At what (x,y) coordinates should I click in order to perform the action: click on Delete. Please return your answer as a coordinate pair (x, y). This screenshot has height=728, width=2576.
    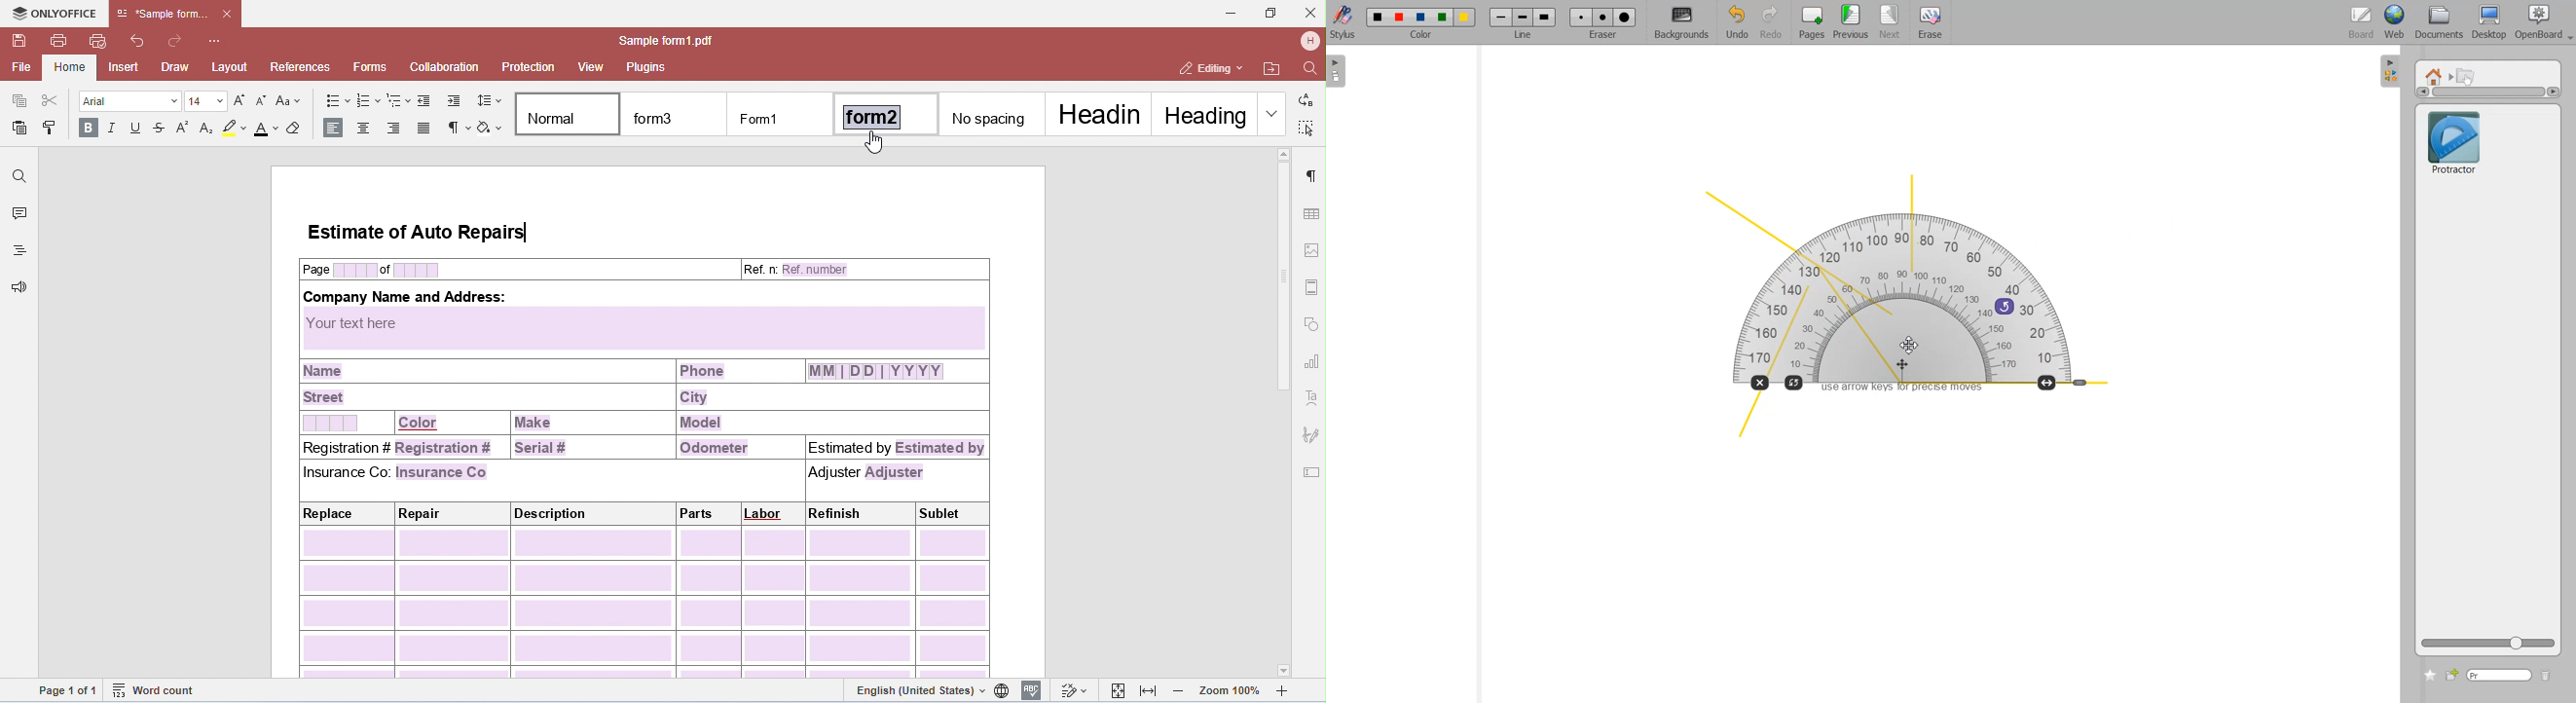
    Looking at the image, I should click on (2547, 676).